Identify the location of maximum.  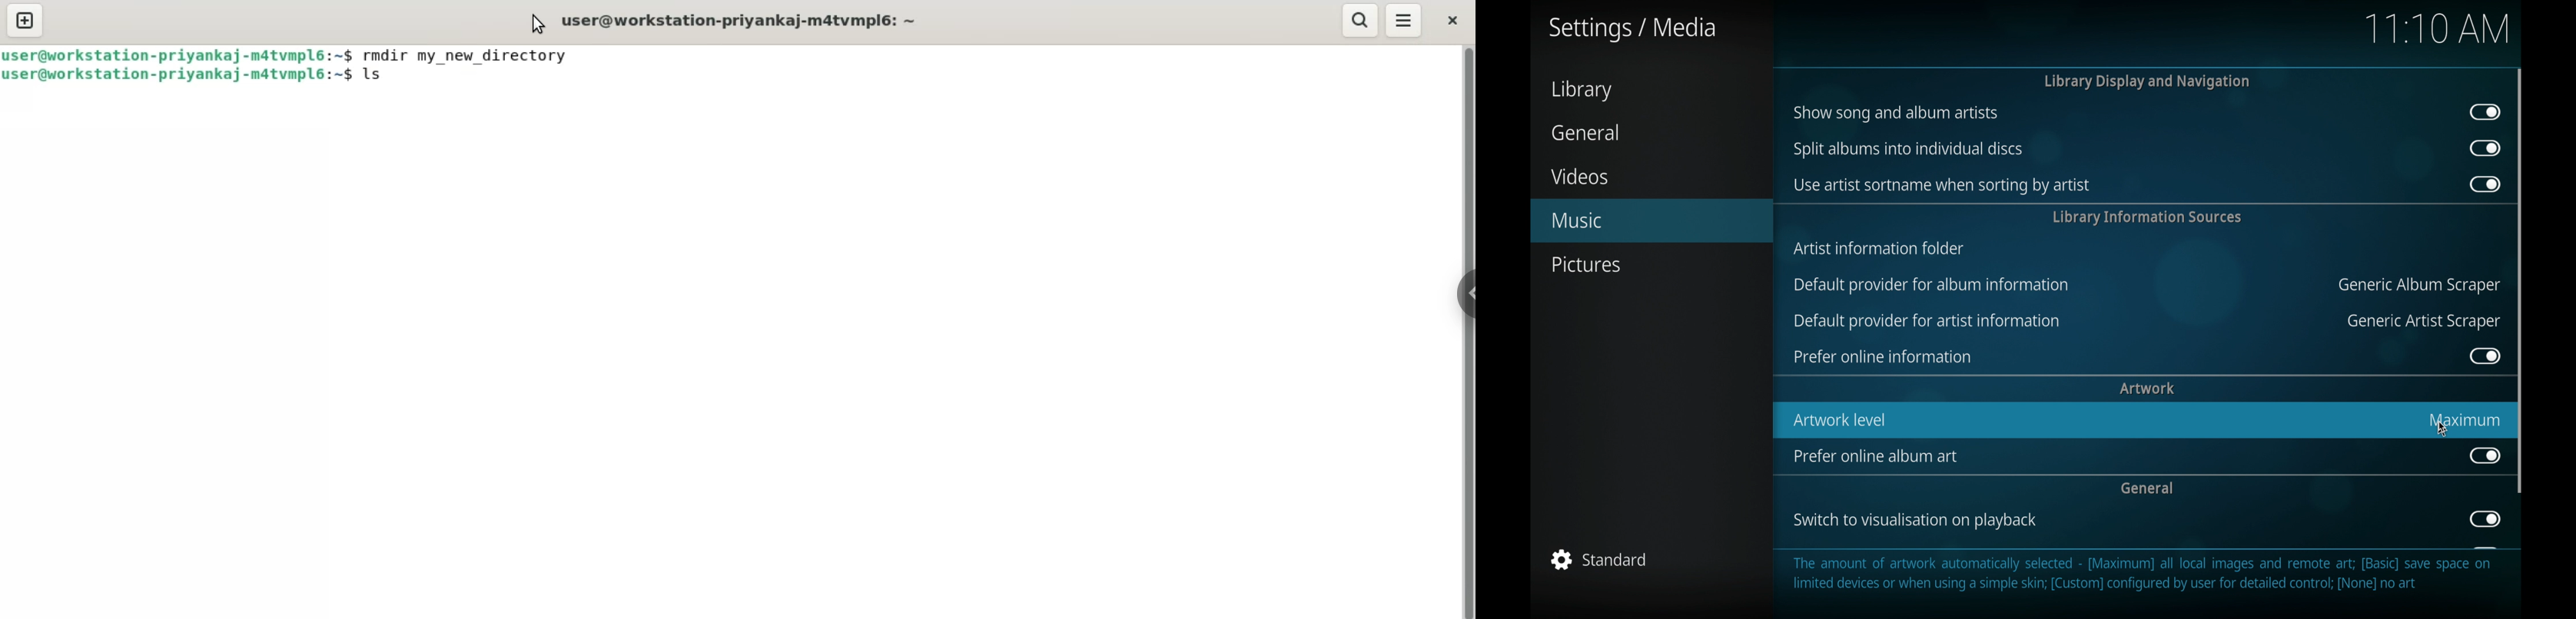
(2464, 420).